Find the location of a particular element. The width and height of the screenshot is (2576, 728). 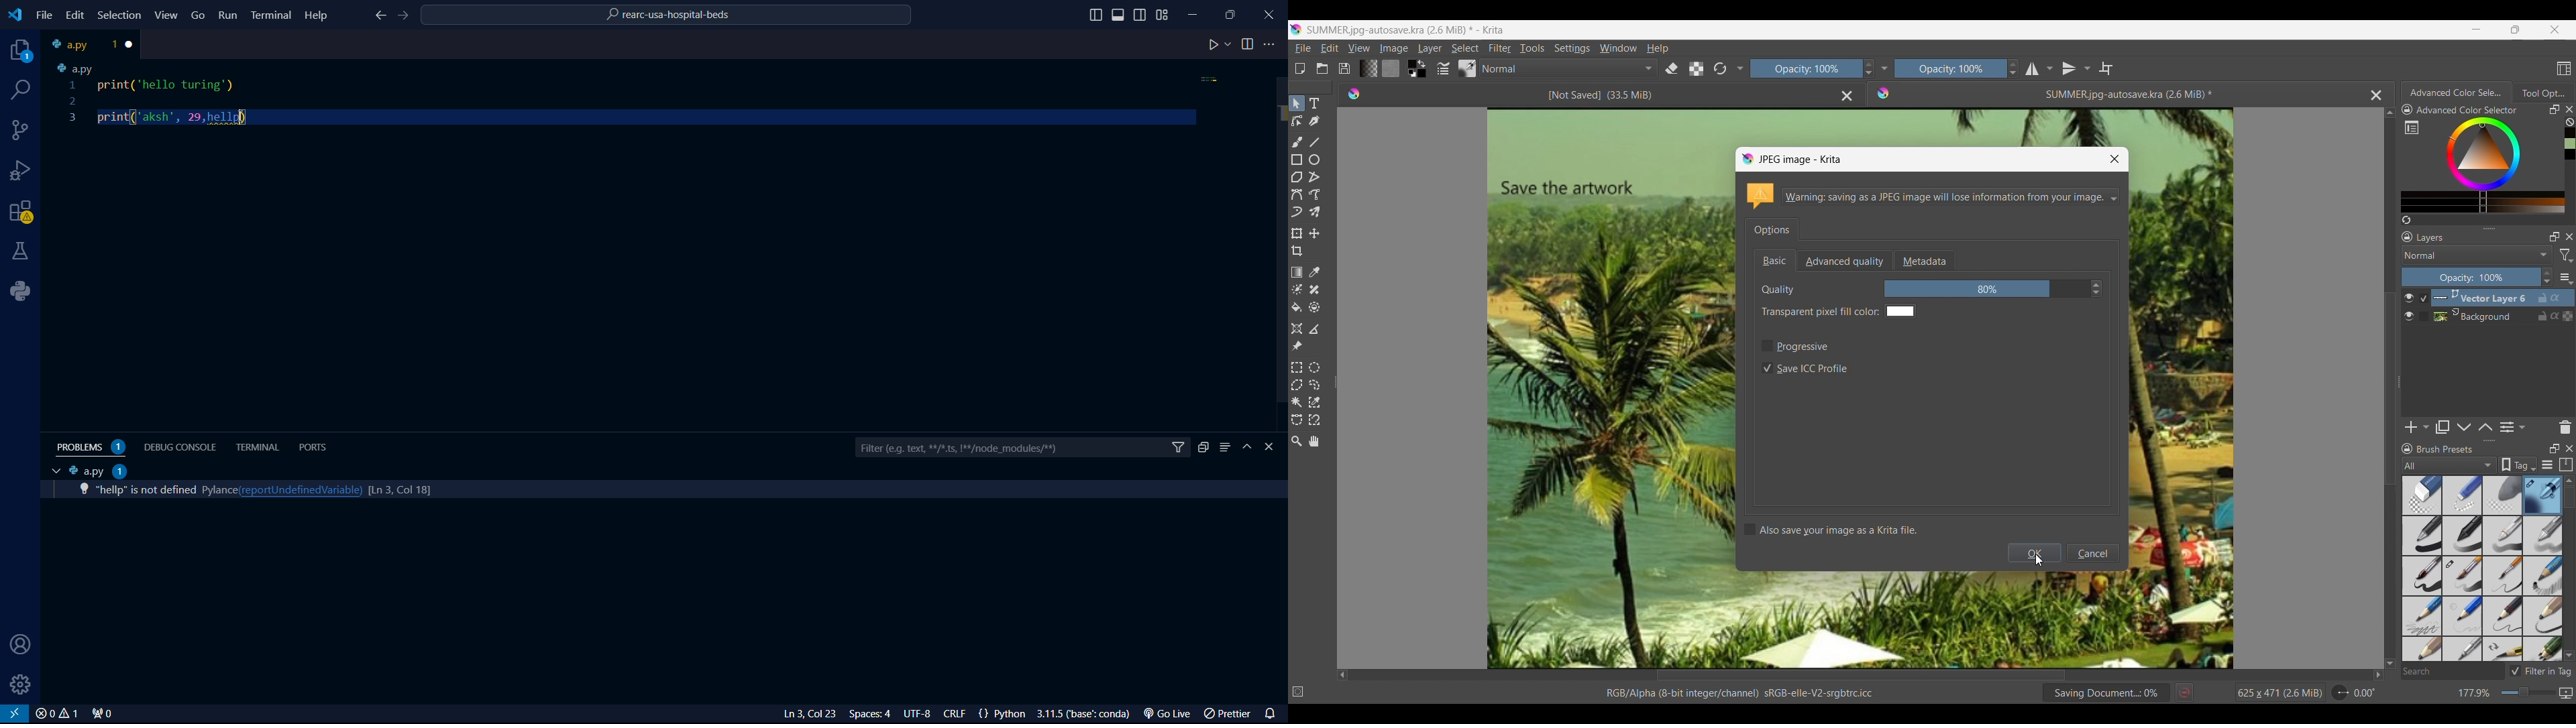

Similar color selection tool is located at coordinates (1314, 402).